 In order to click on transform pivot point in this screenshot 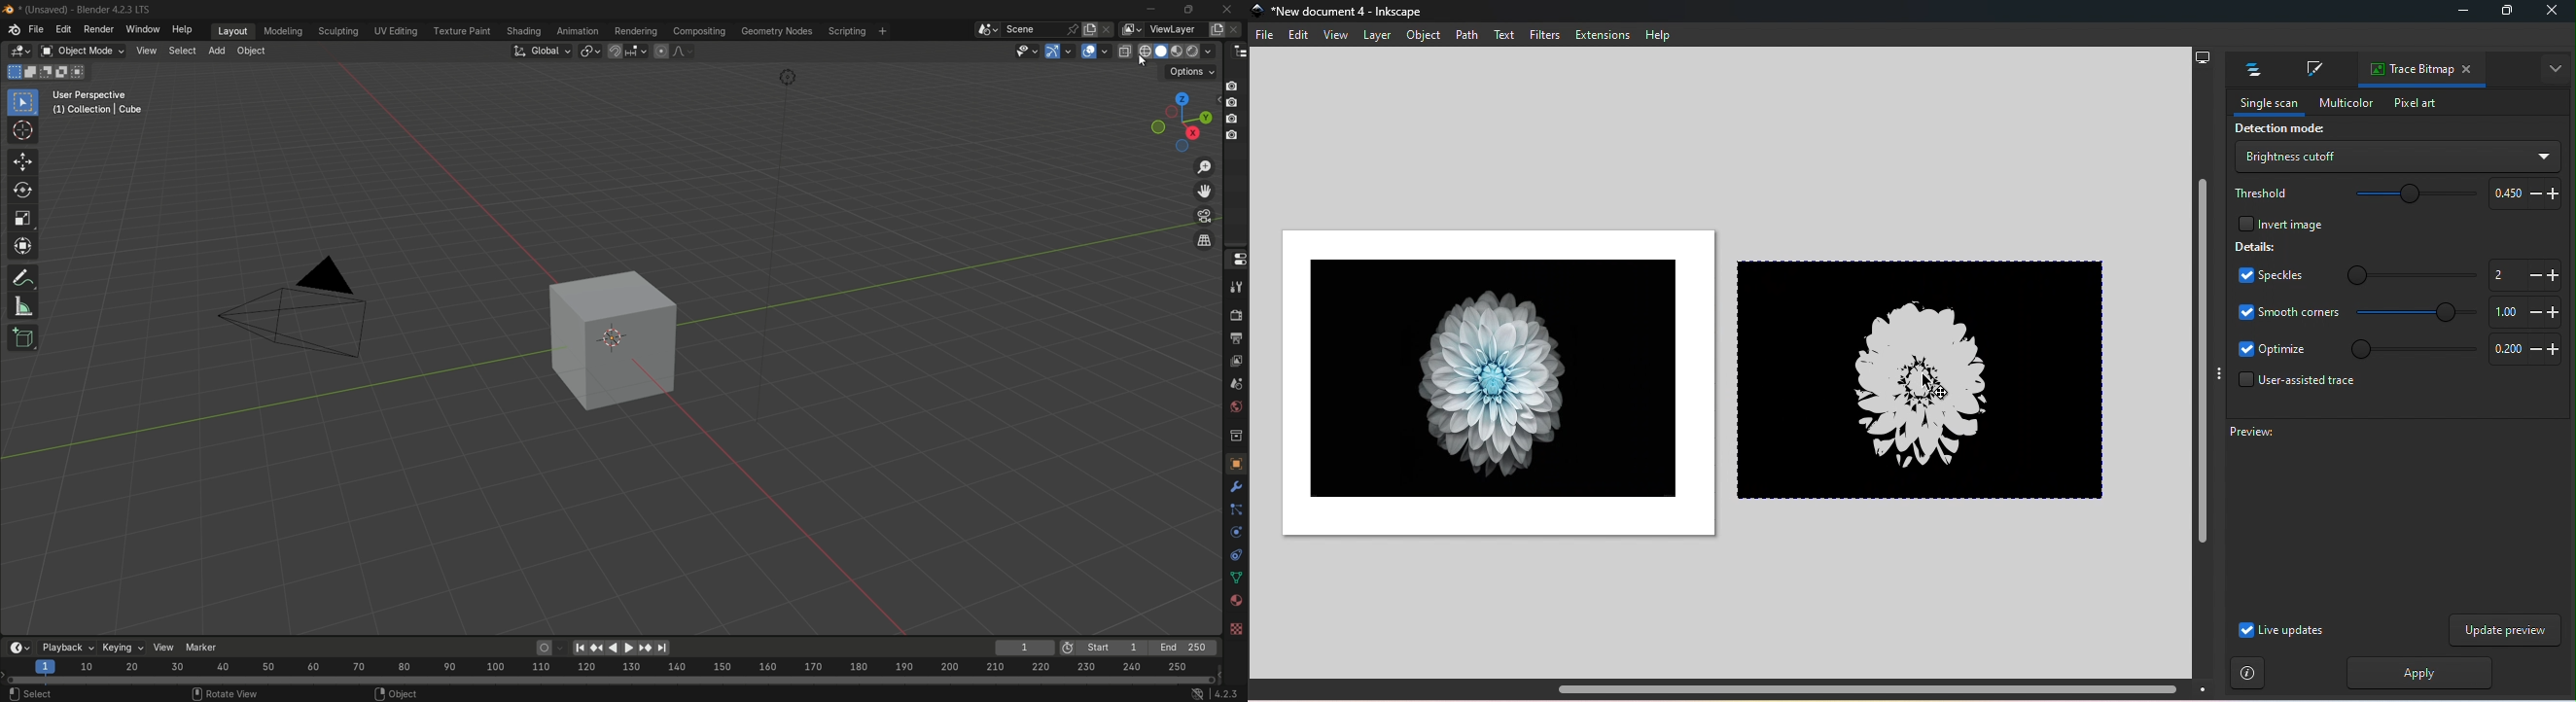, I will do `click(590, 51)`.